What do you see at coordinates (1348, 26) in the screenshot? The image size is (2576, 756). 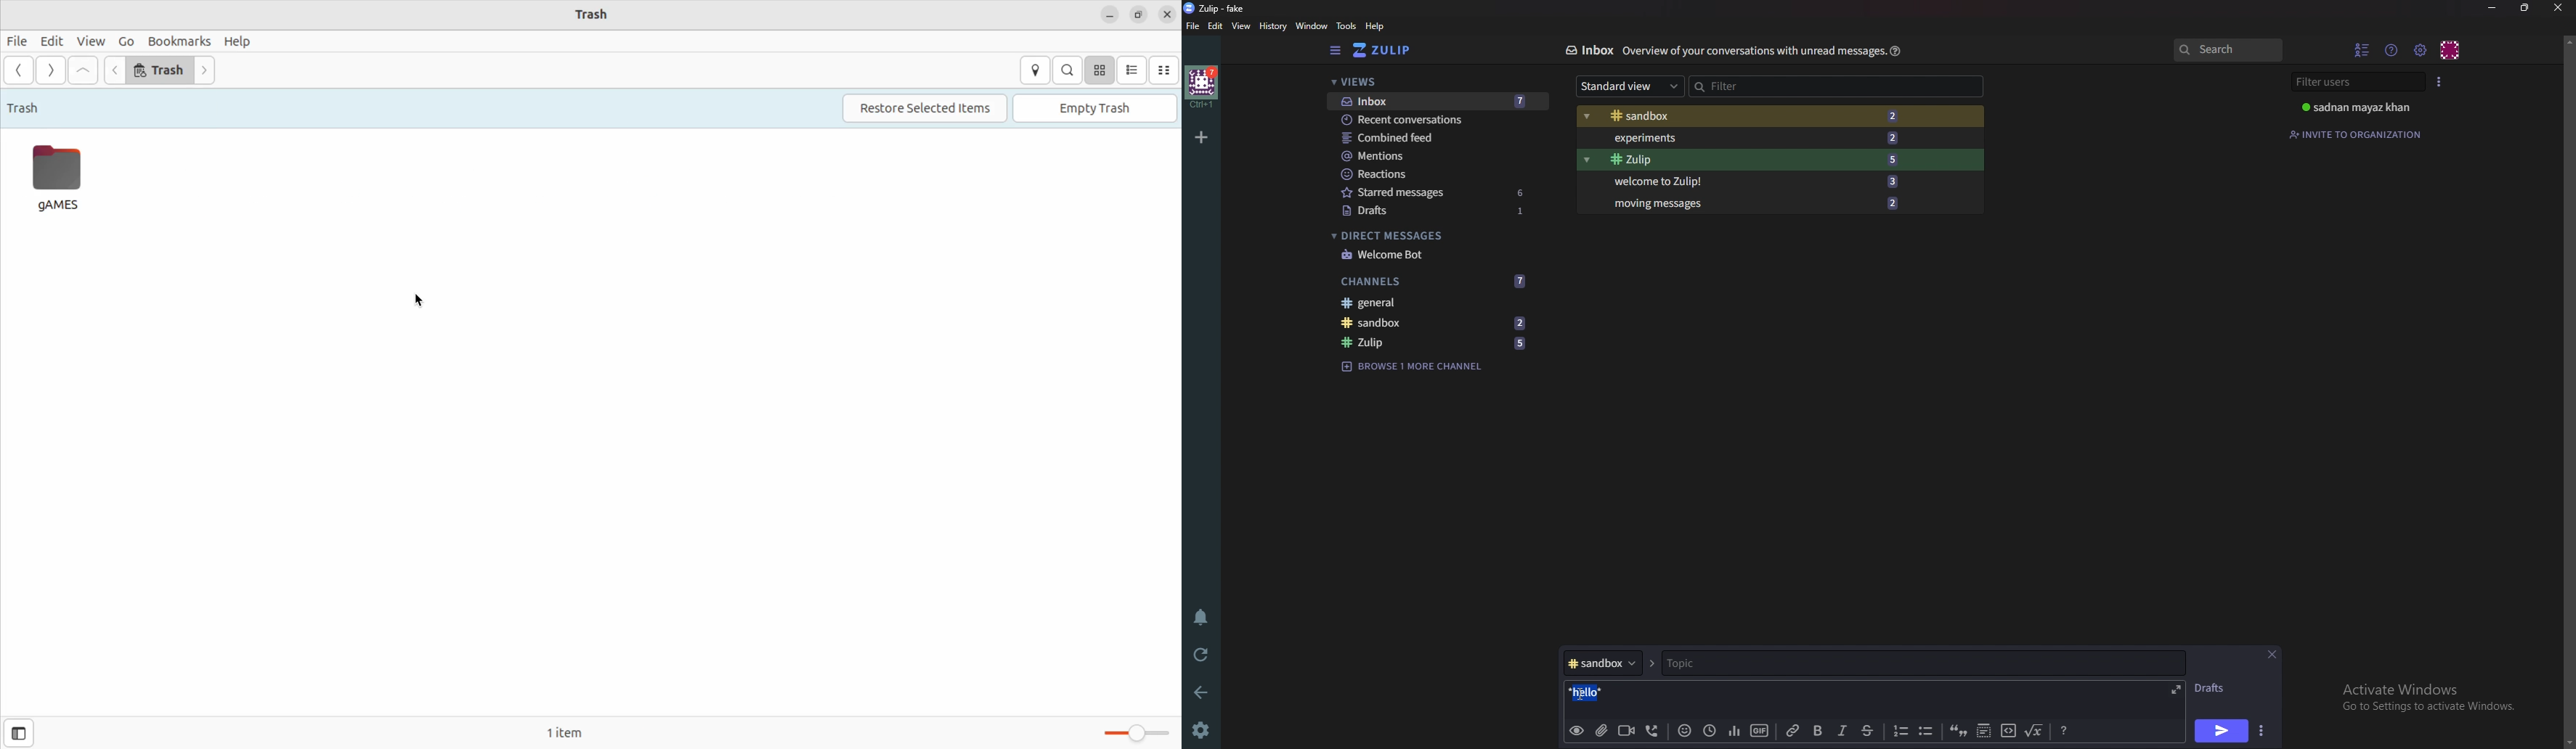 I see `Tools` at bounding box center [1348, 26].